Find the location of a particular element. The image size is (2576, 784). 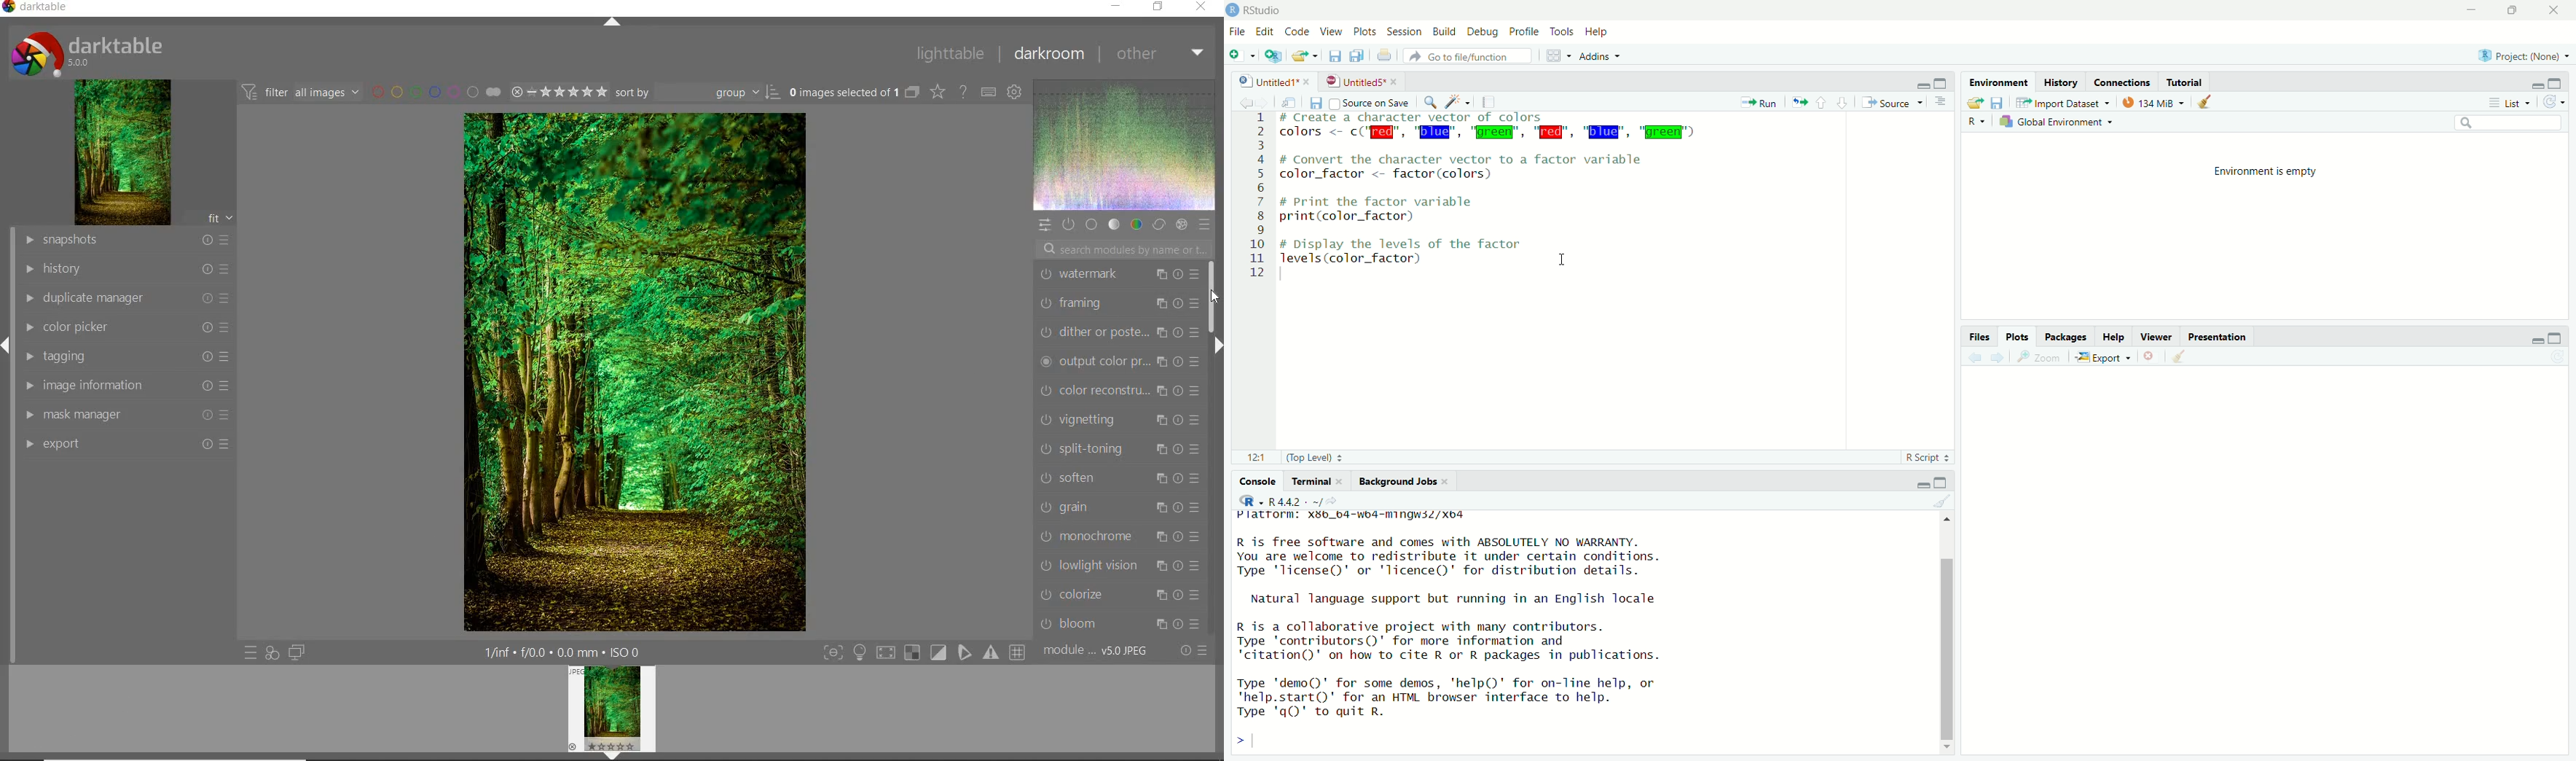

Environment is empty is located at coordinates (2266, 170).